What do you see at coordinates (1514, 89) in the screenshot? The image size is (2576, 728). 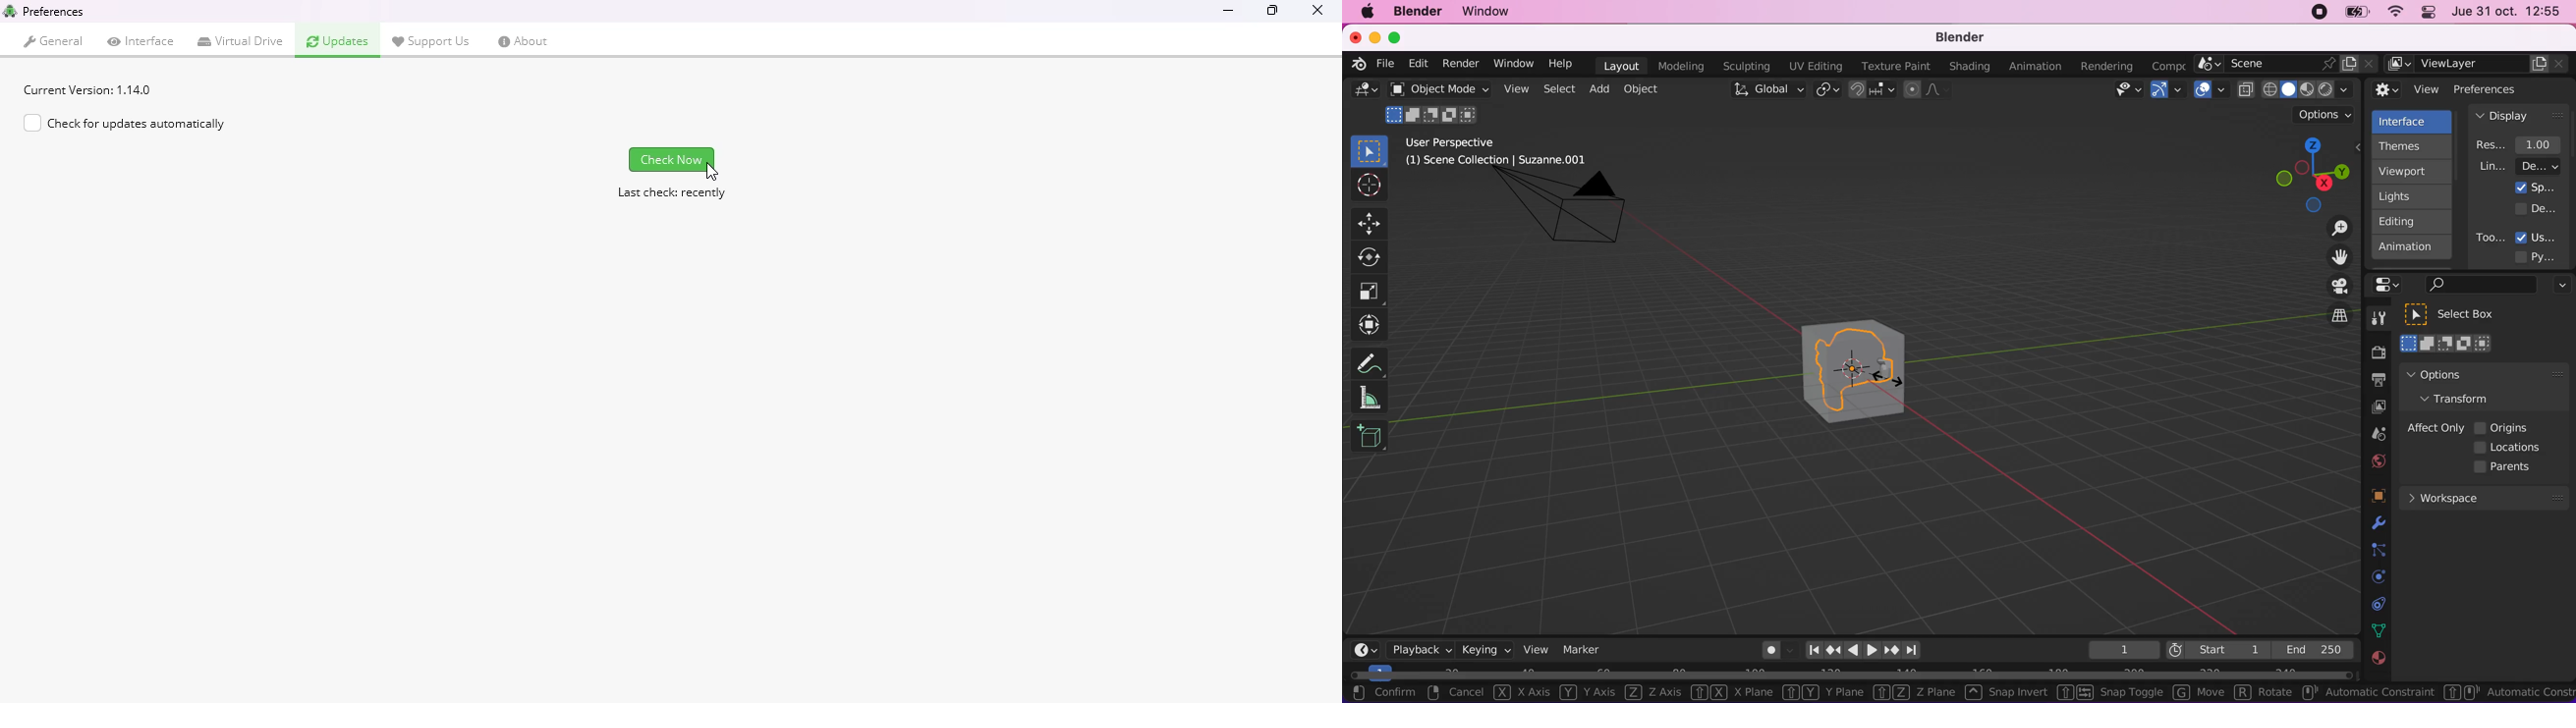 I see `view` at bounding box center [1514, 89].